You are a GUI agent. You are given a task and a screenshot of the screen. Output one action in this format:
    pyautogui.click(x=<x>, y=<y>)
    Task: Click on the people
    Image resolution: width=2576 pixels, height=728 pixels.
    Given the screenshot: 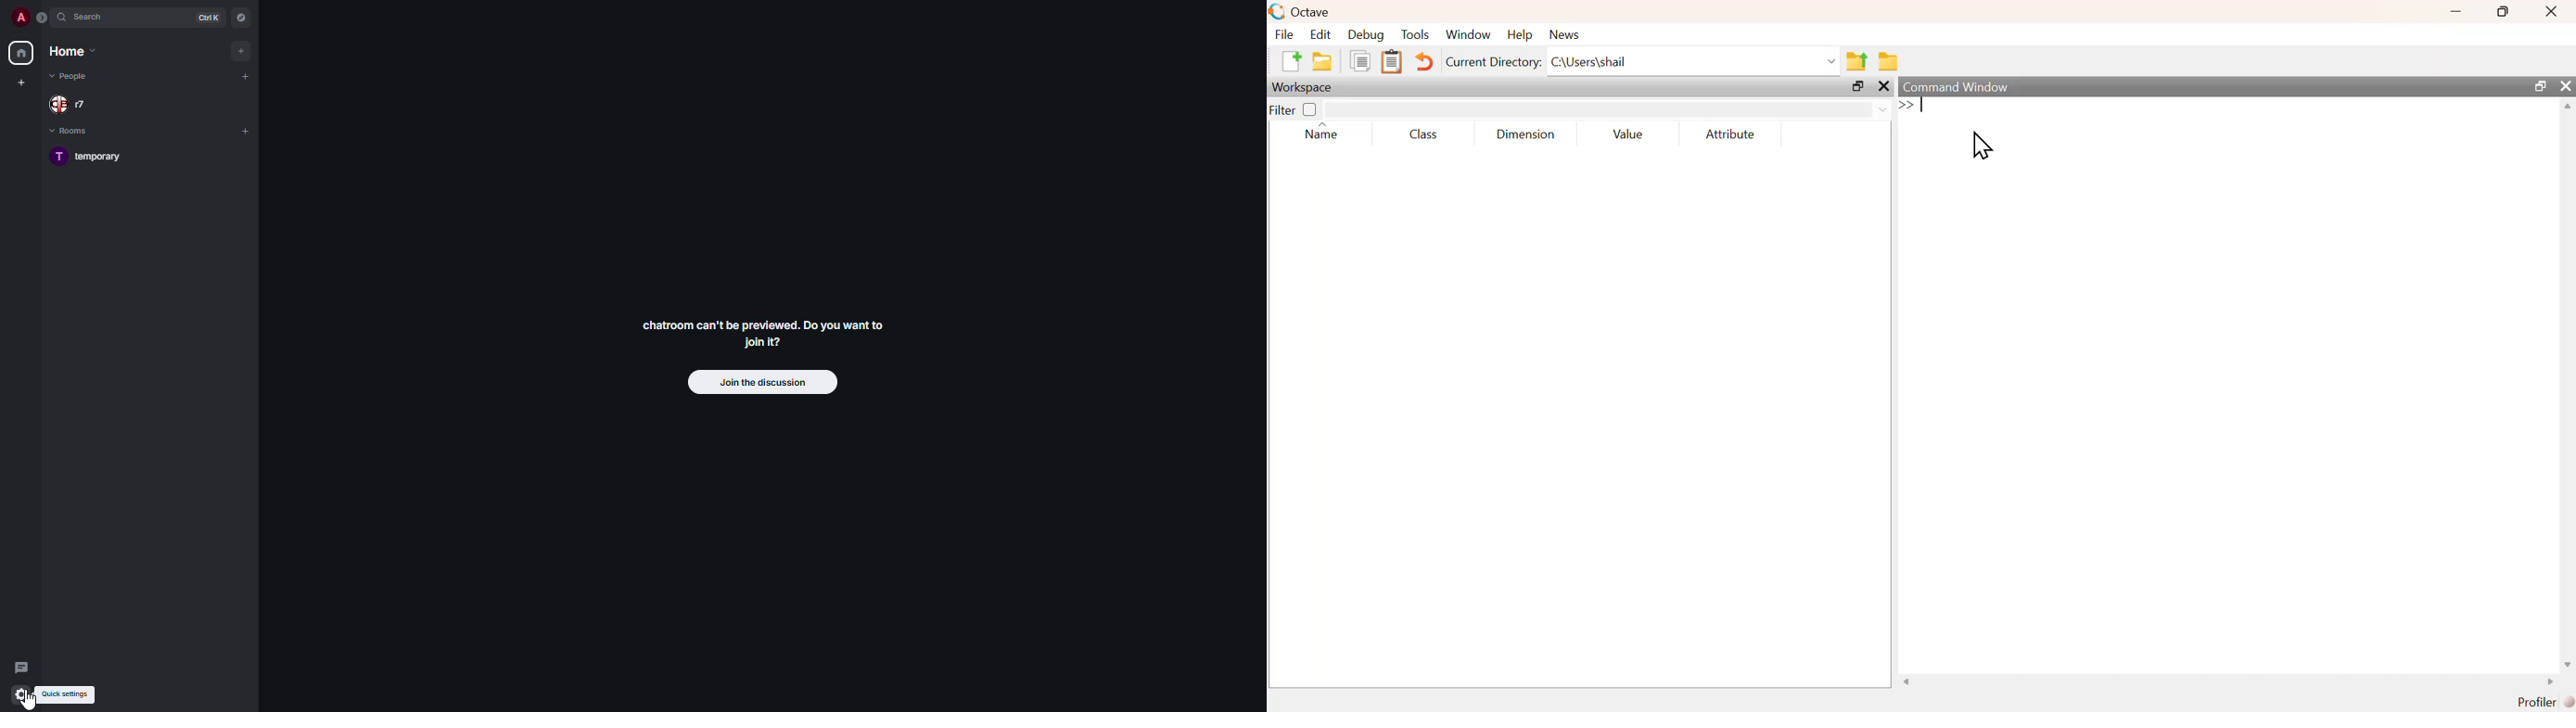 What is the action you would take?
    pyautogui.click(x=72, y=105)
    